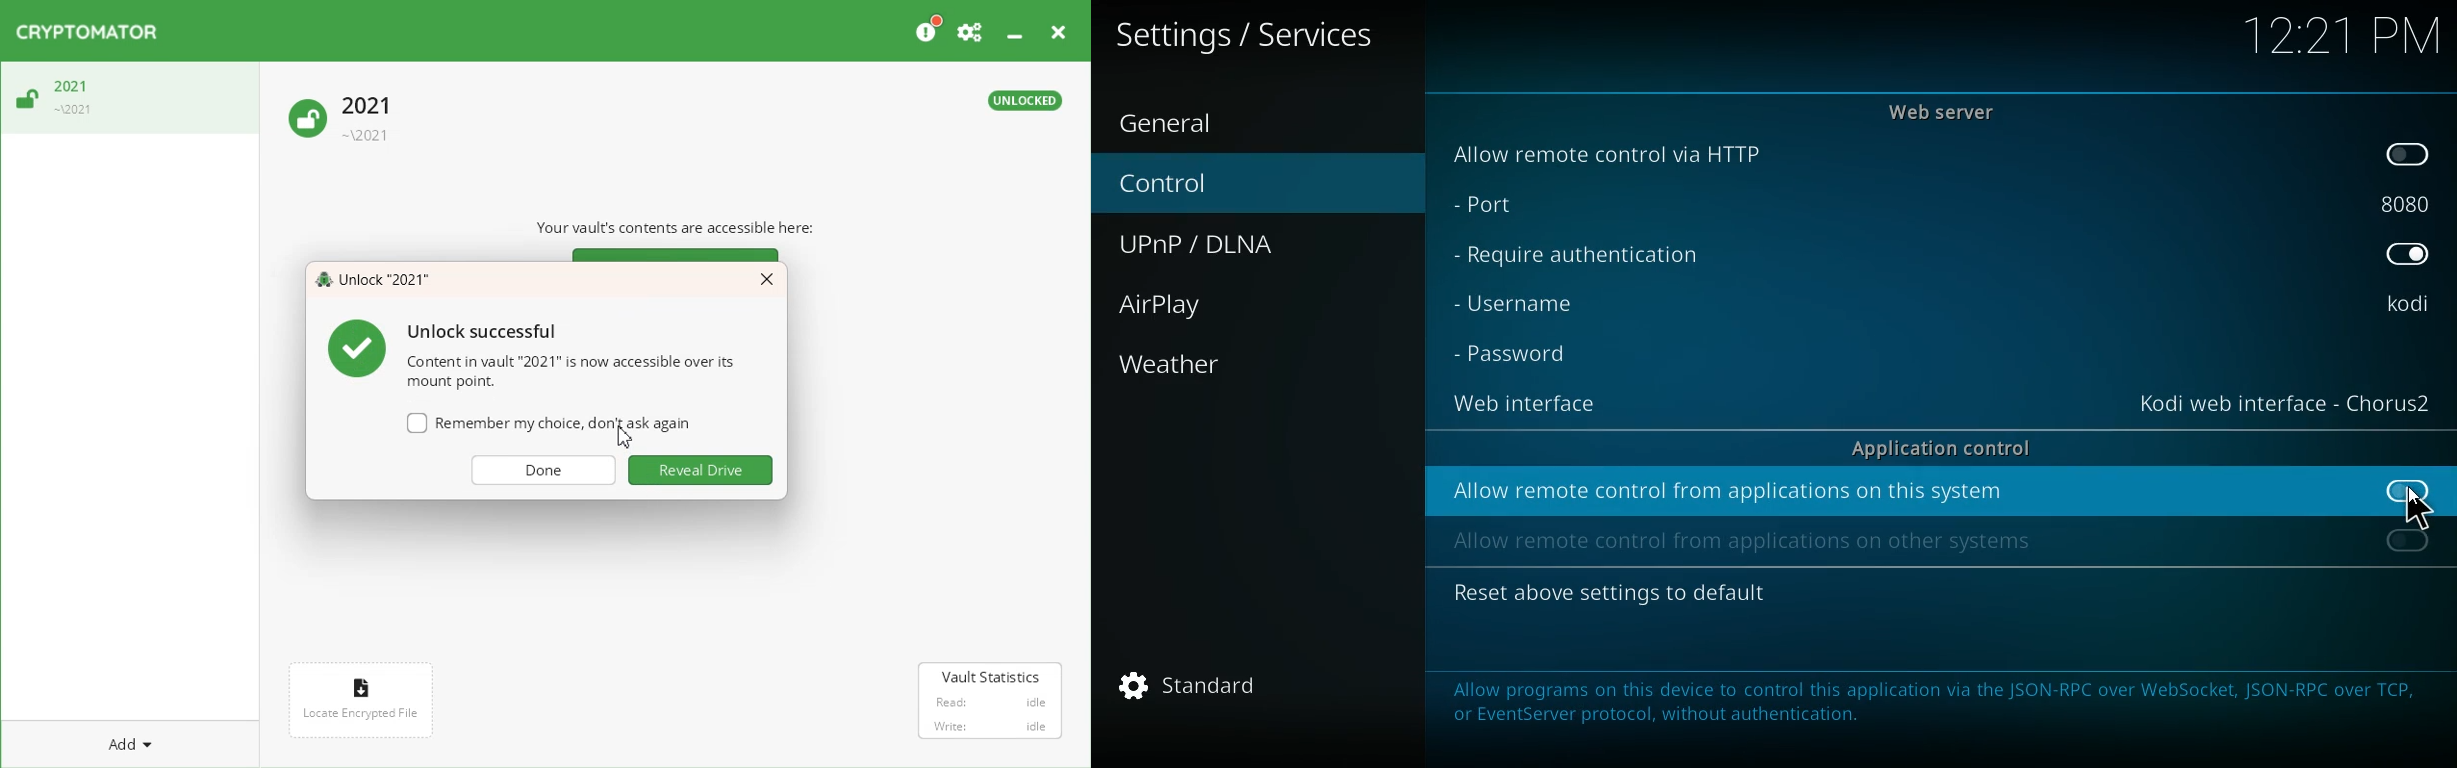  What do you see at coordinates (1519, 303) in the screenshot?
I see `username` at bounding box center [1519, 303].